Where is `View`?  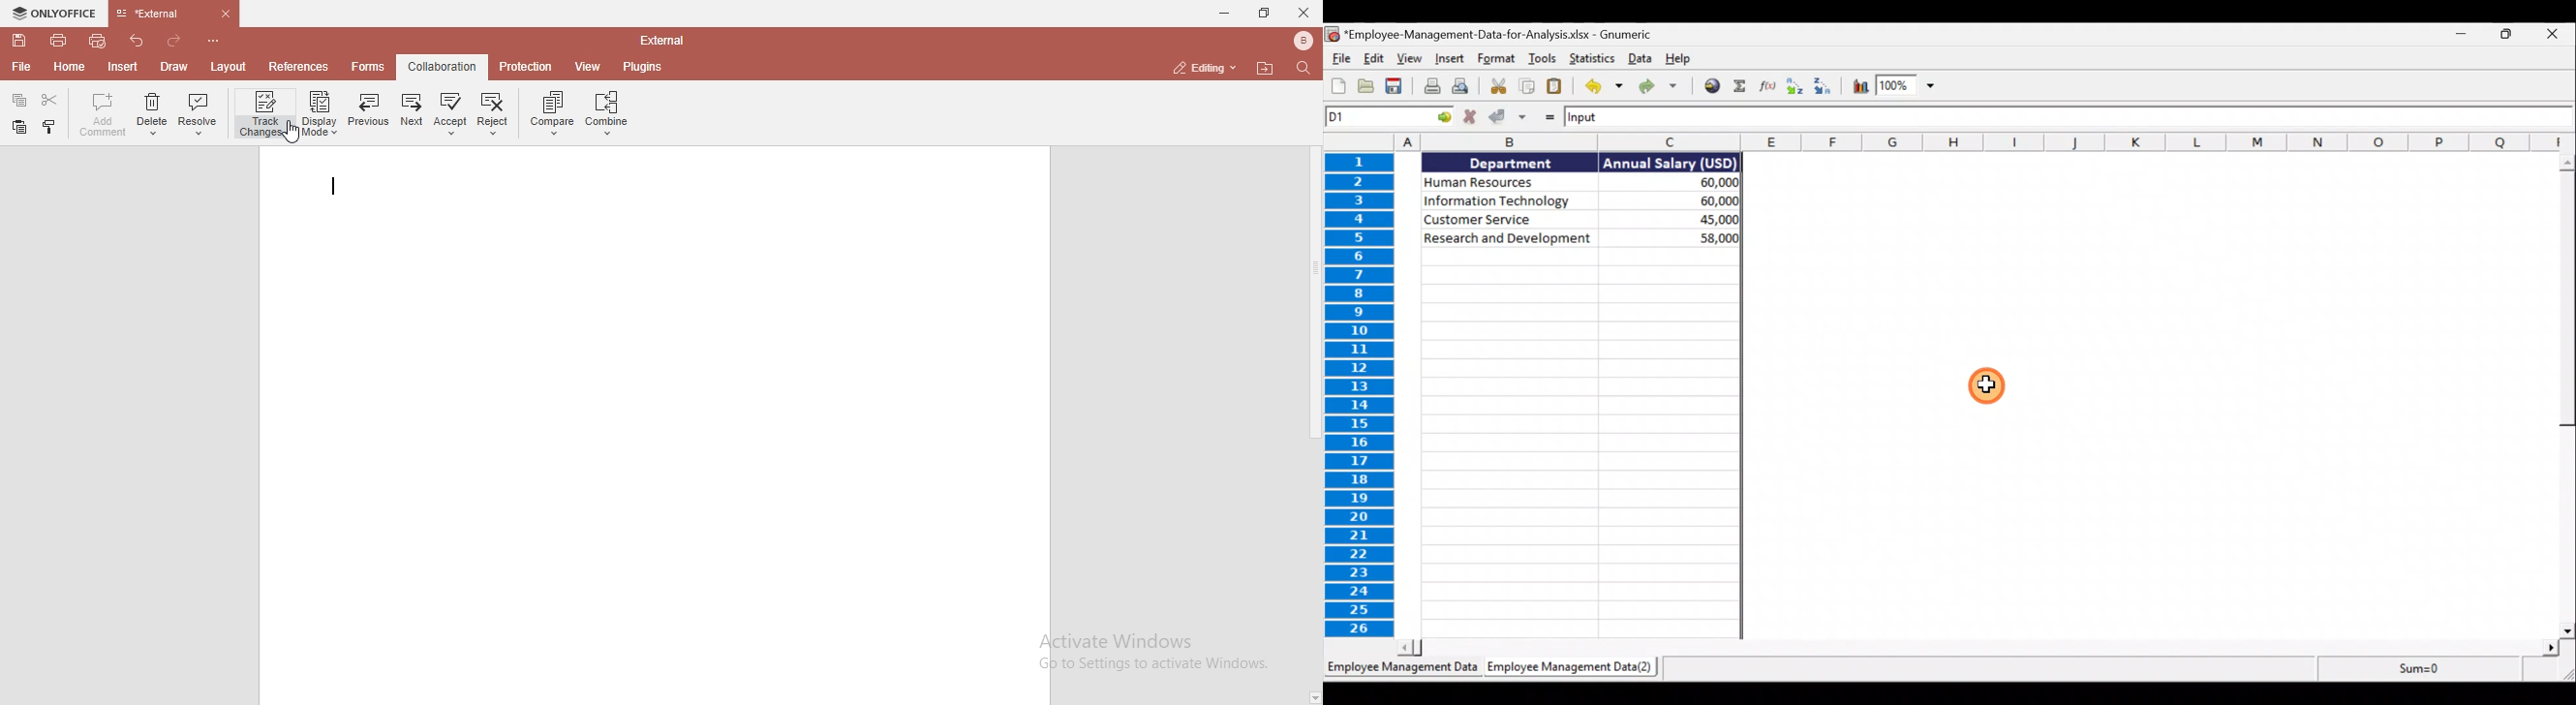
View is located at coordinates (1412, 56).